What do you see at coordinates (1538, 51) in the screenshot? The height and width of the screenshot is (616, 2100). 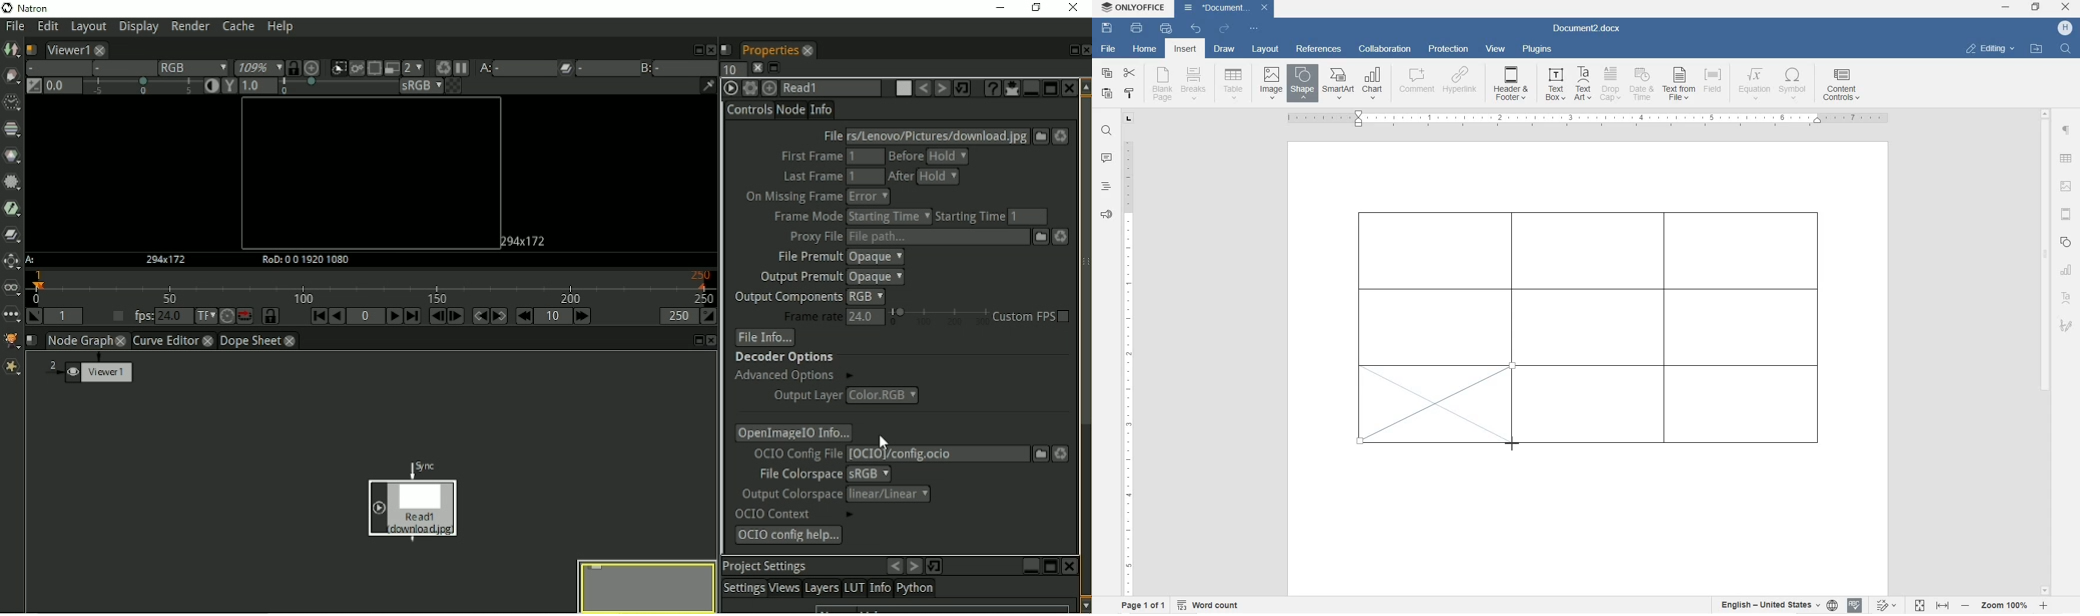 I see `plugins` at bounding box center [1538, 51].